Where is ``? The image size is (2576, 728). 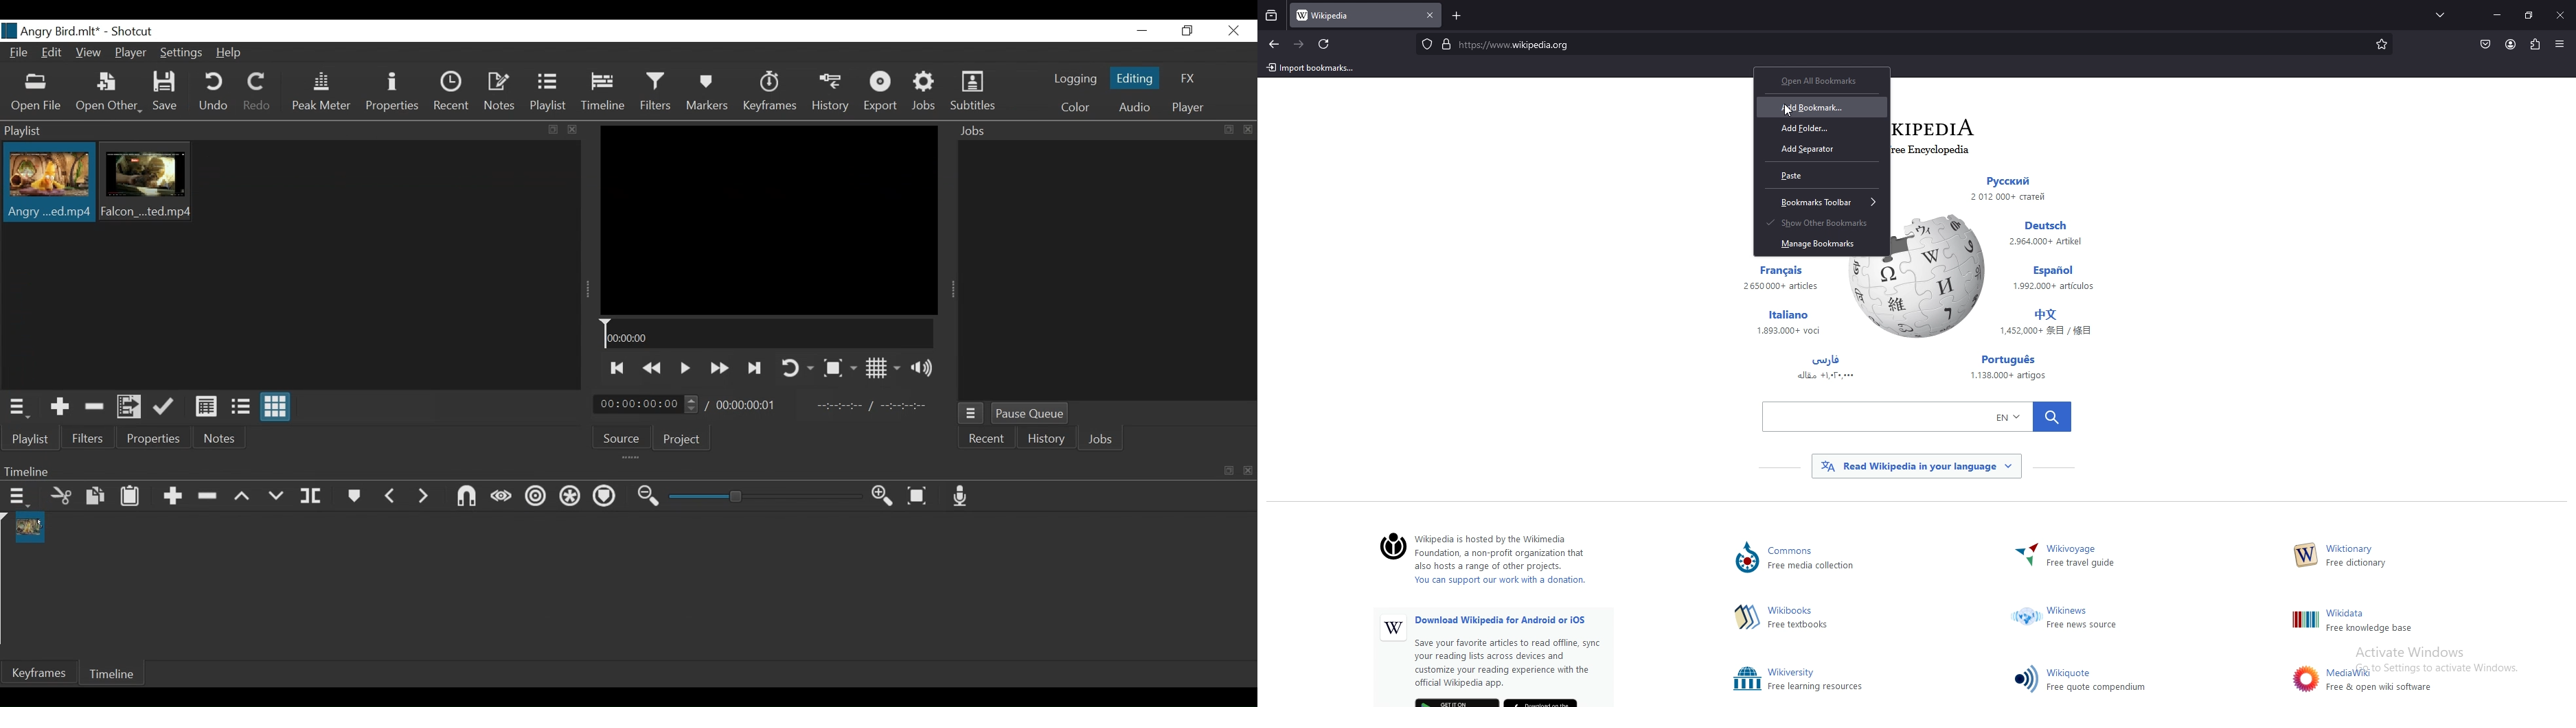
 is located at coordinates (2083, 618).